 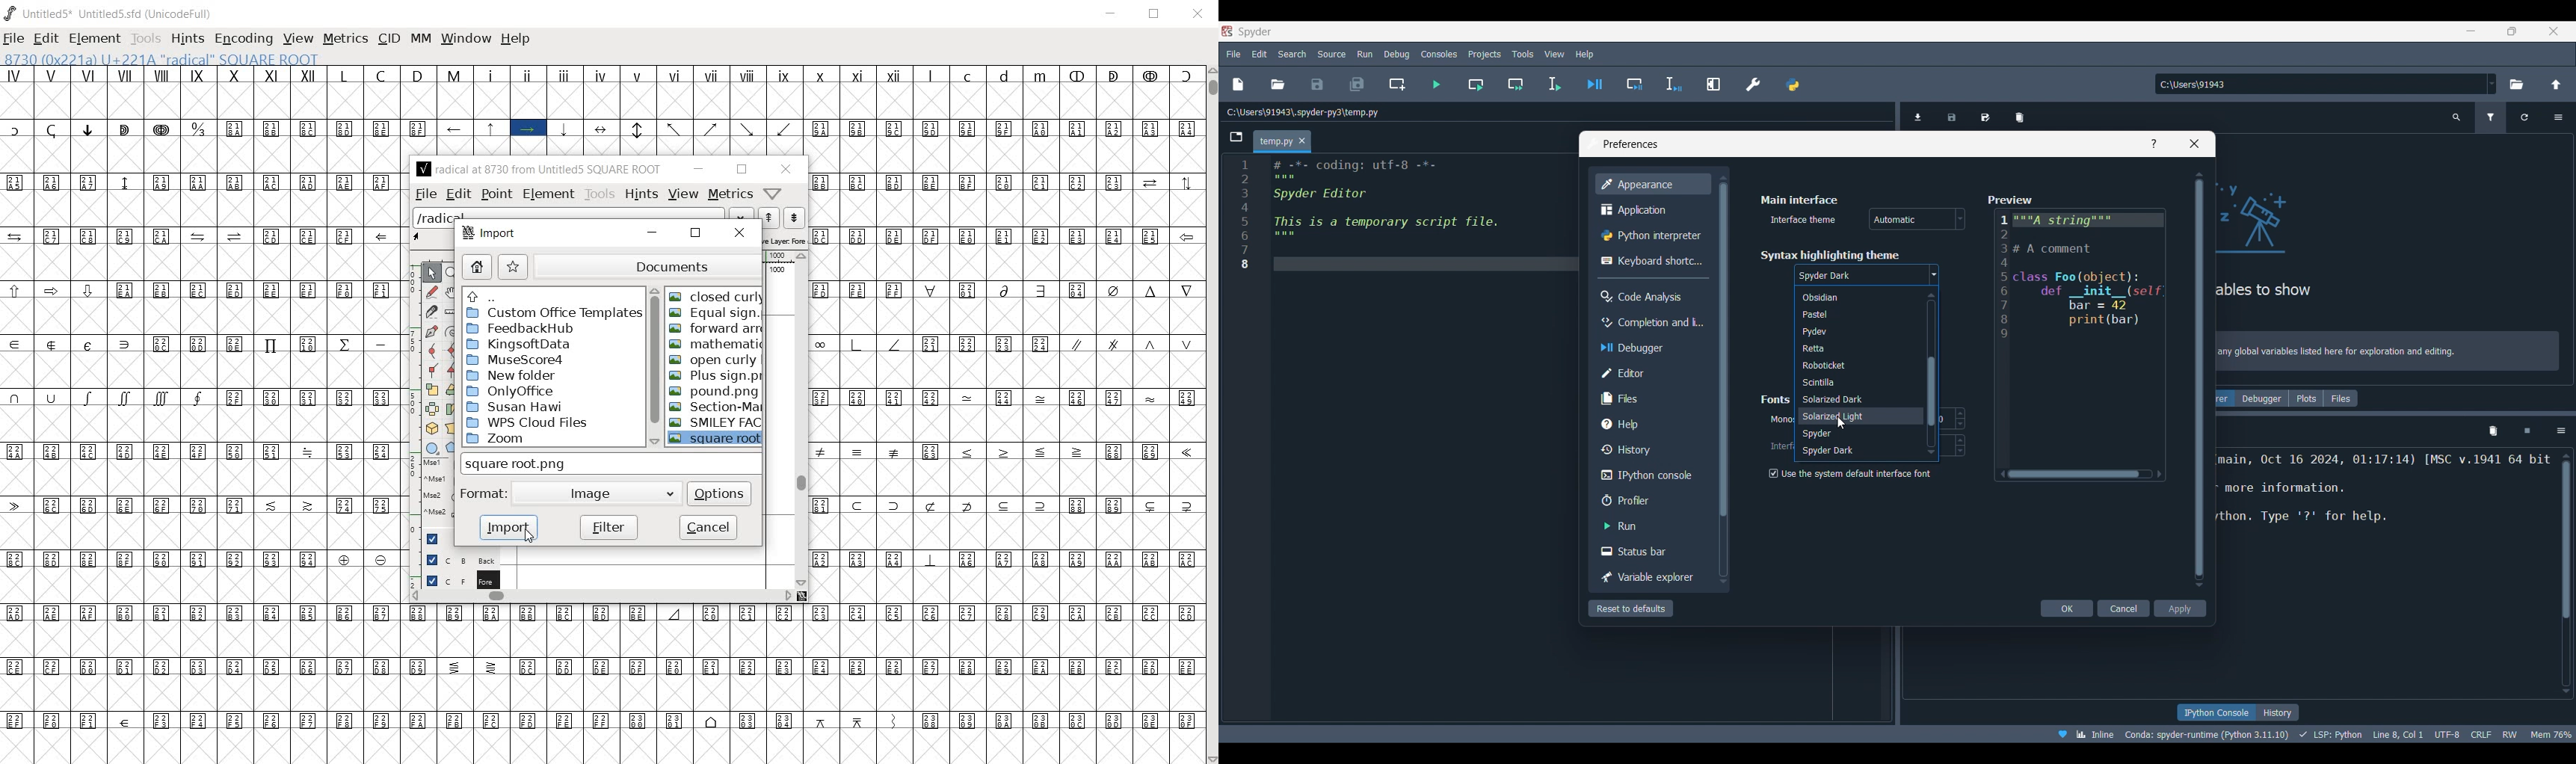 What do you see at coordinates (1318, 84) in the screenshot?
I see `Save file` at bounding box center [1318, 84].